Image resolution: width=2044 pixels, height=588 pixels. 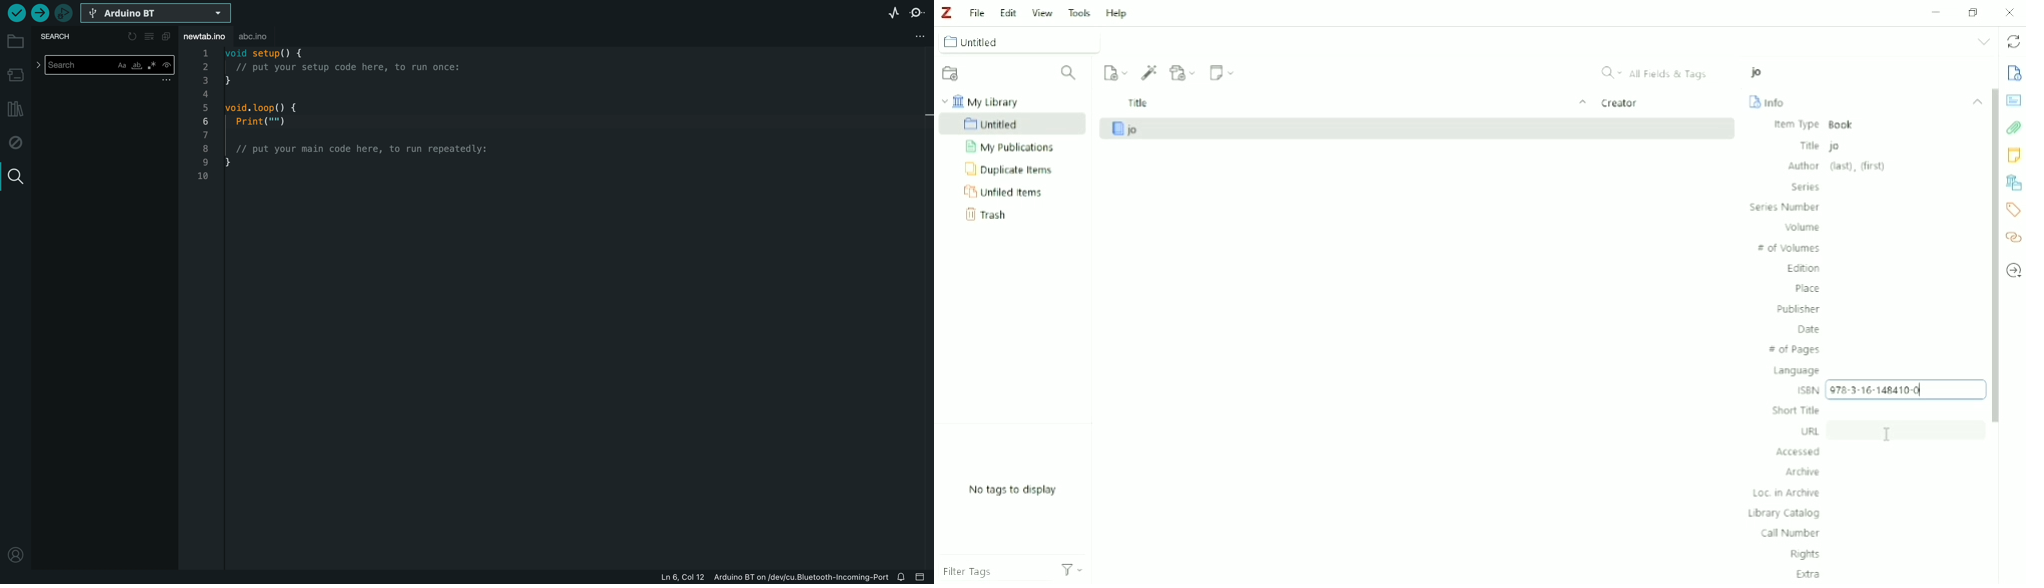 I want to click on # of Pages, so click(x=1795, y=349).